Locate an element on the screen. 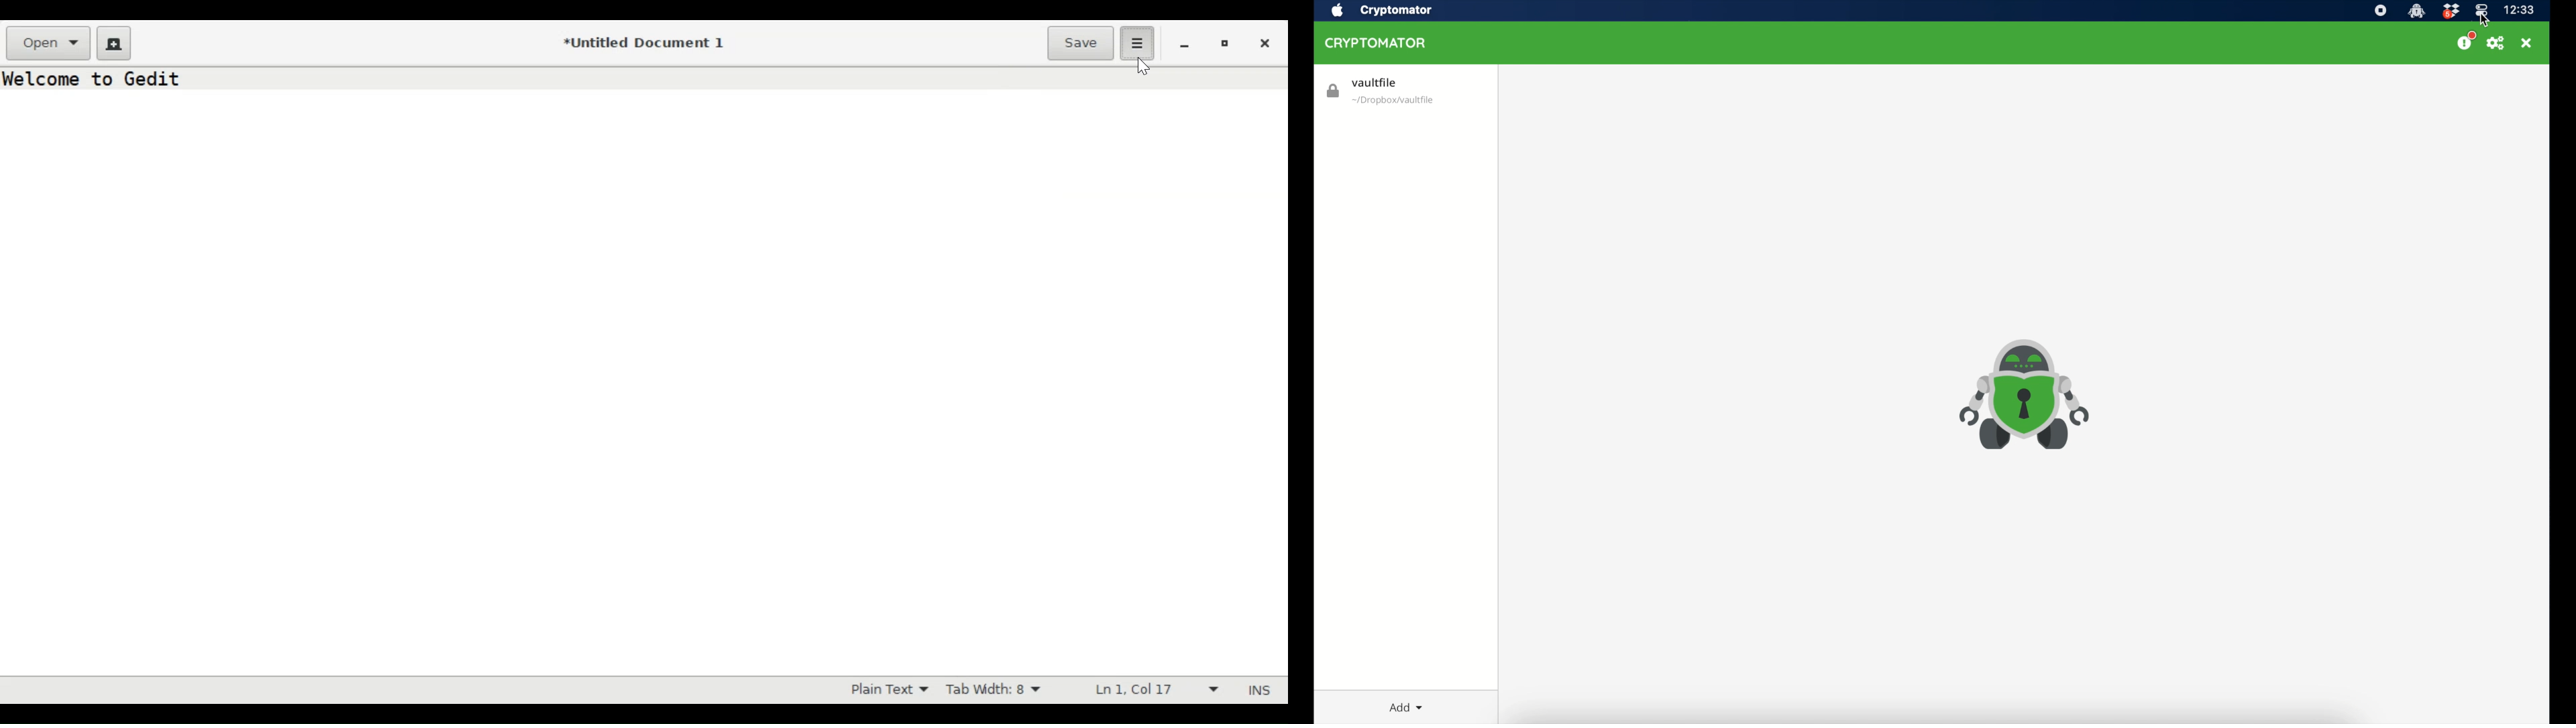 The width and height of the screenshot is (2576, 728). close is located at coordinates (2528, 42).